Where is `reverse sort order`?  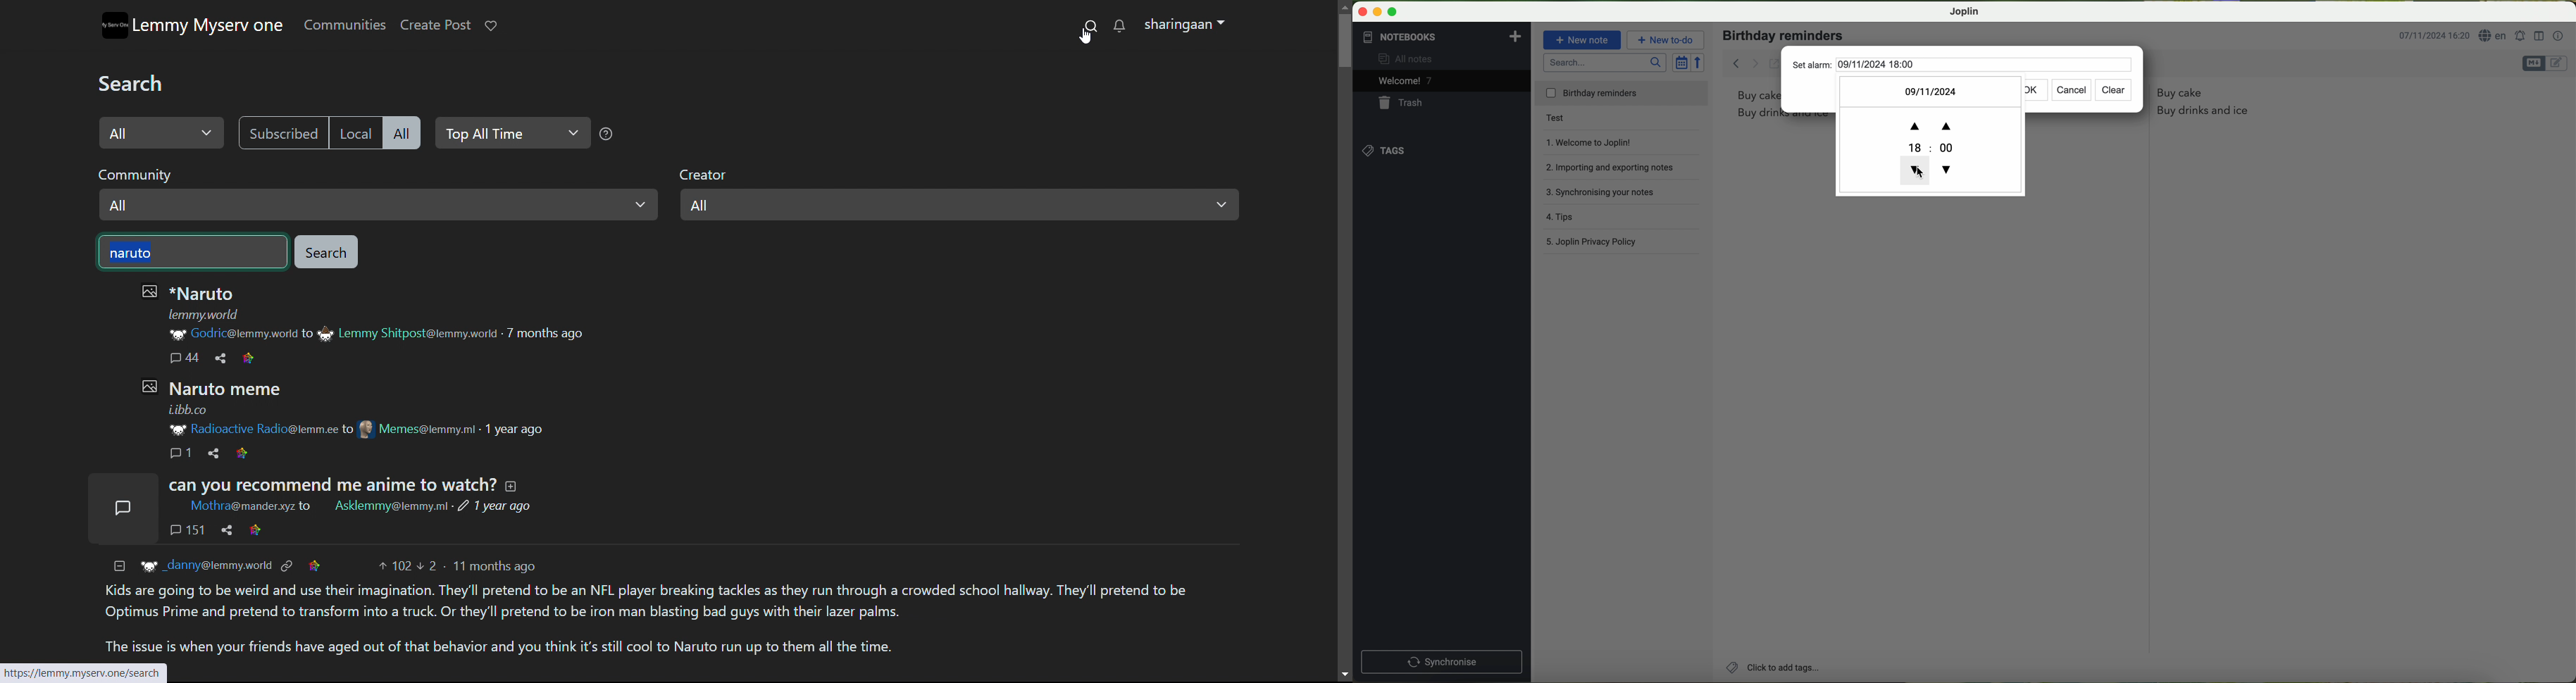
reverse sort order is located at coordinates (1699, 62).